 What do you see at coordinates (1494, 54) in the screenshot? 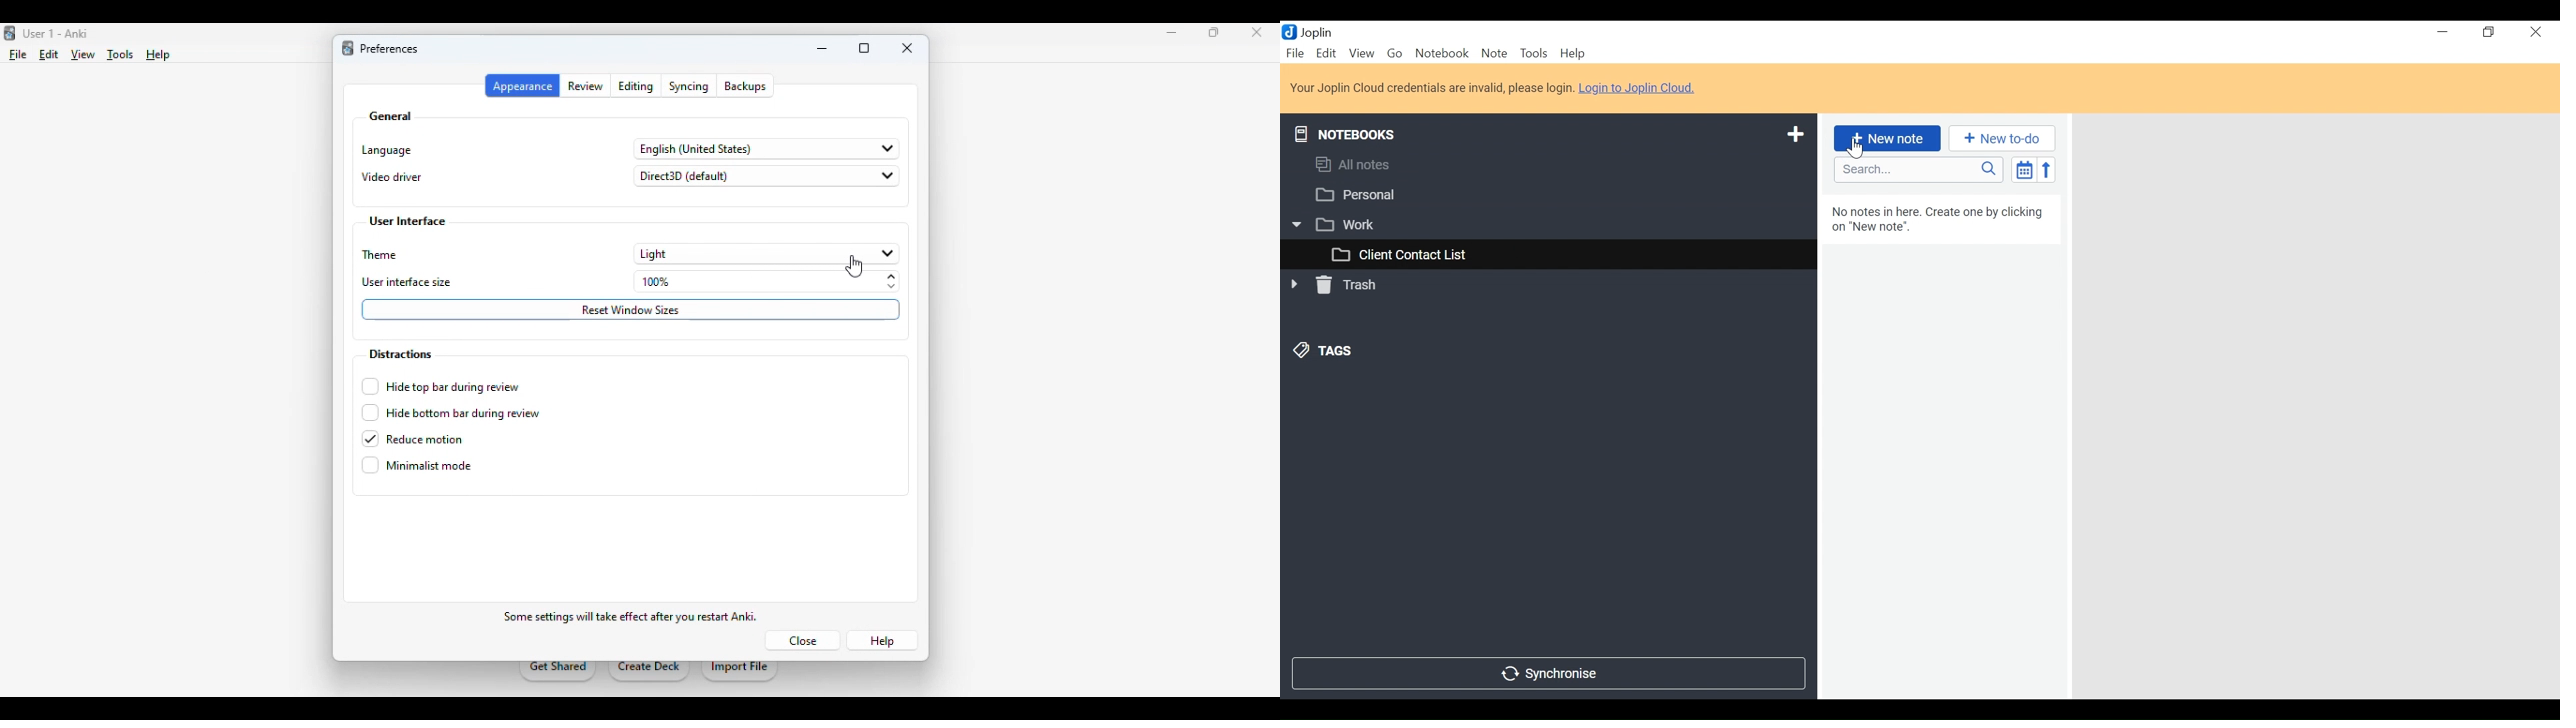
I see `Note` at bounding box center [1494, 54].